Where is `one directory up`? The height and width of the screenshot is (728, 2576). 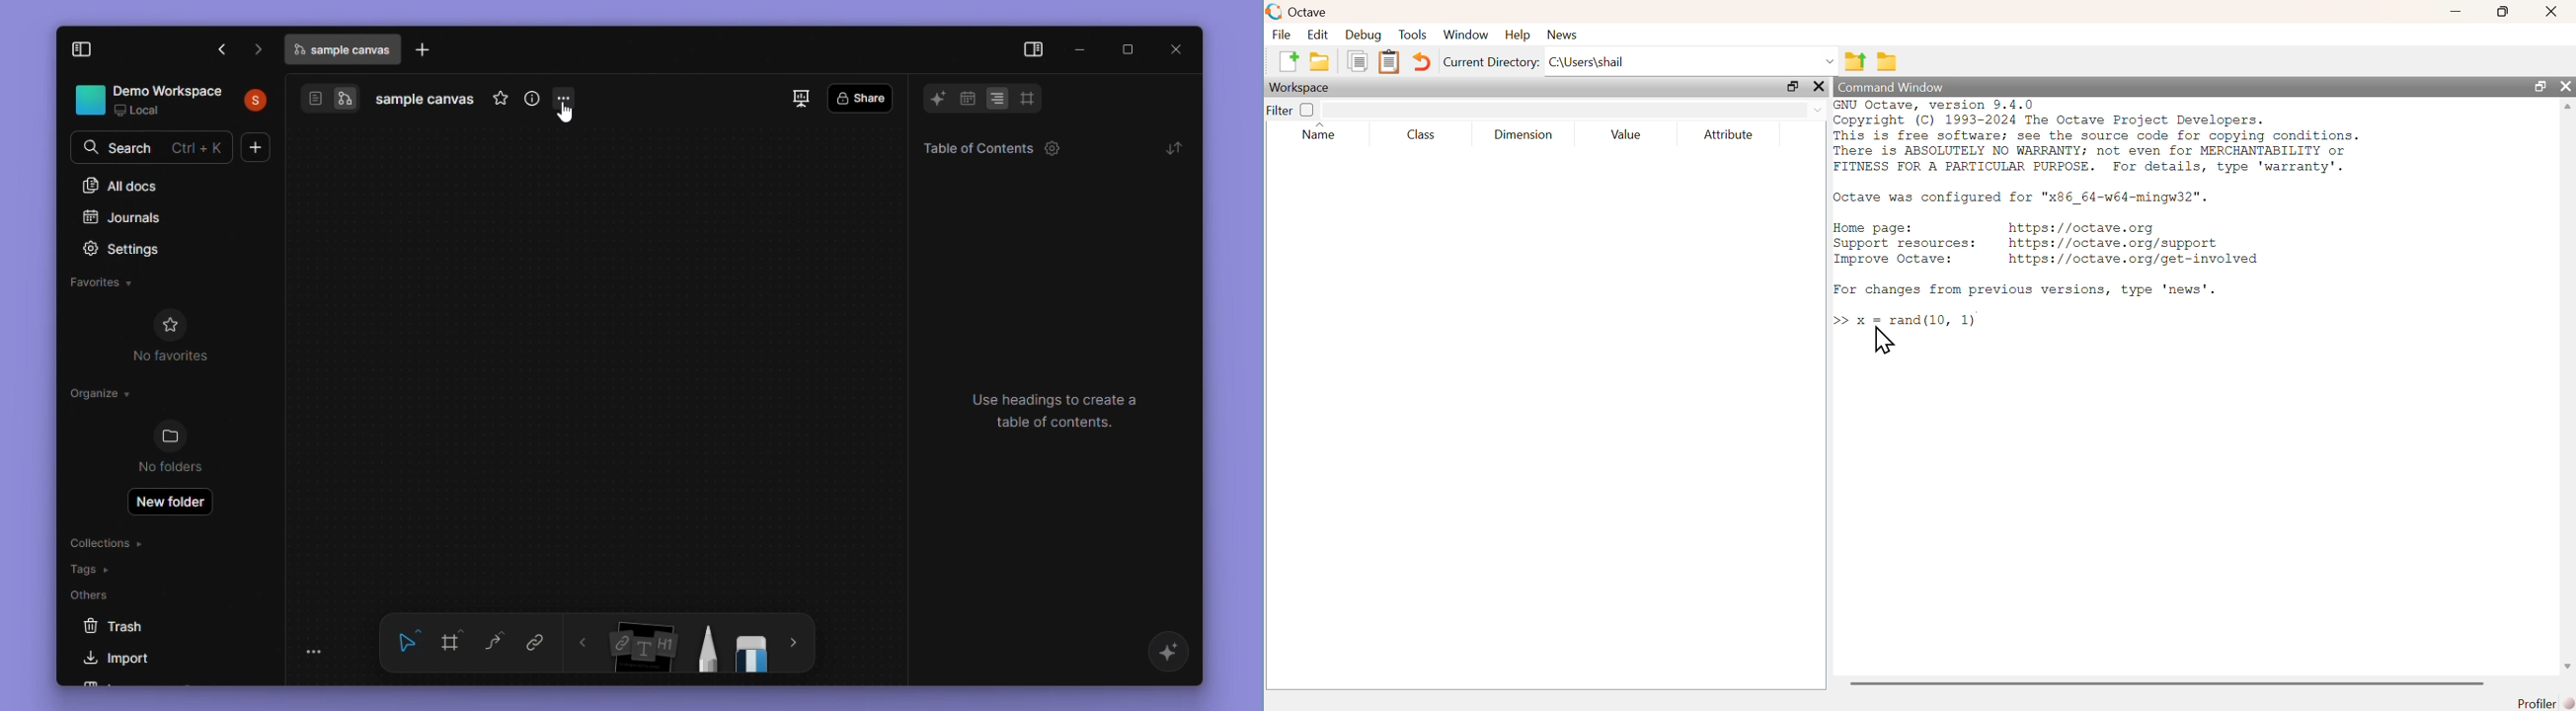
one directory up is located at coordinates (1855, 59).